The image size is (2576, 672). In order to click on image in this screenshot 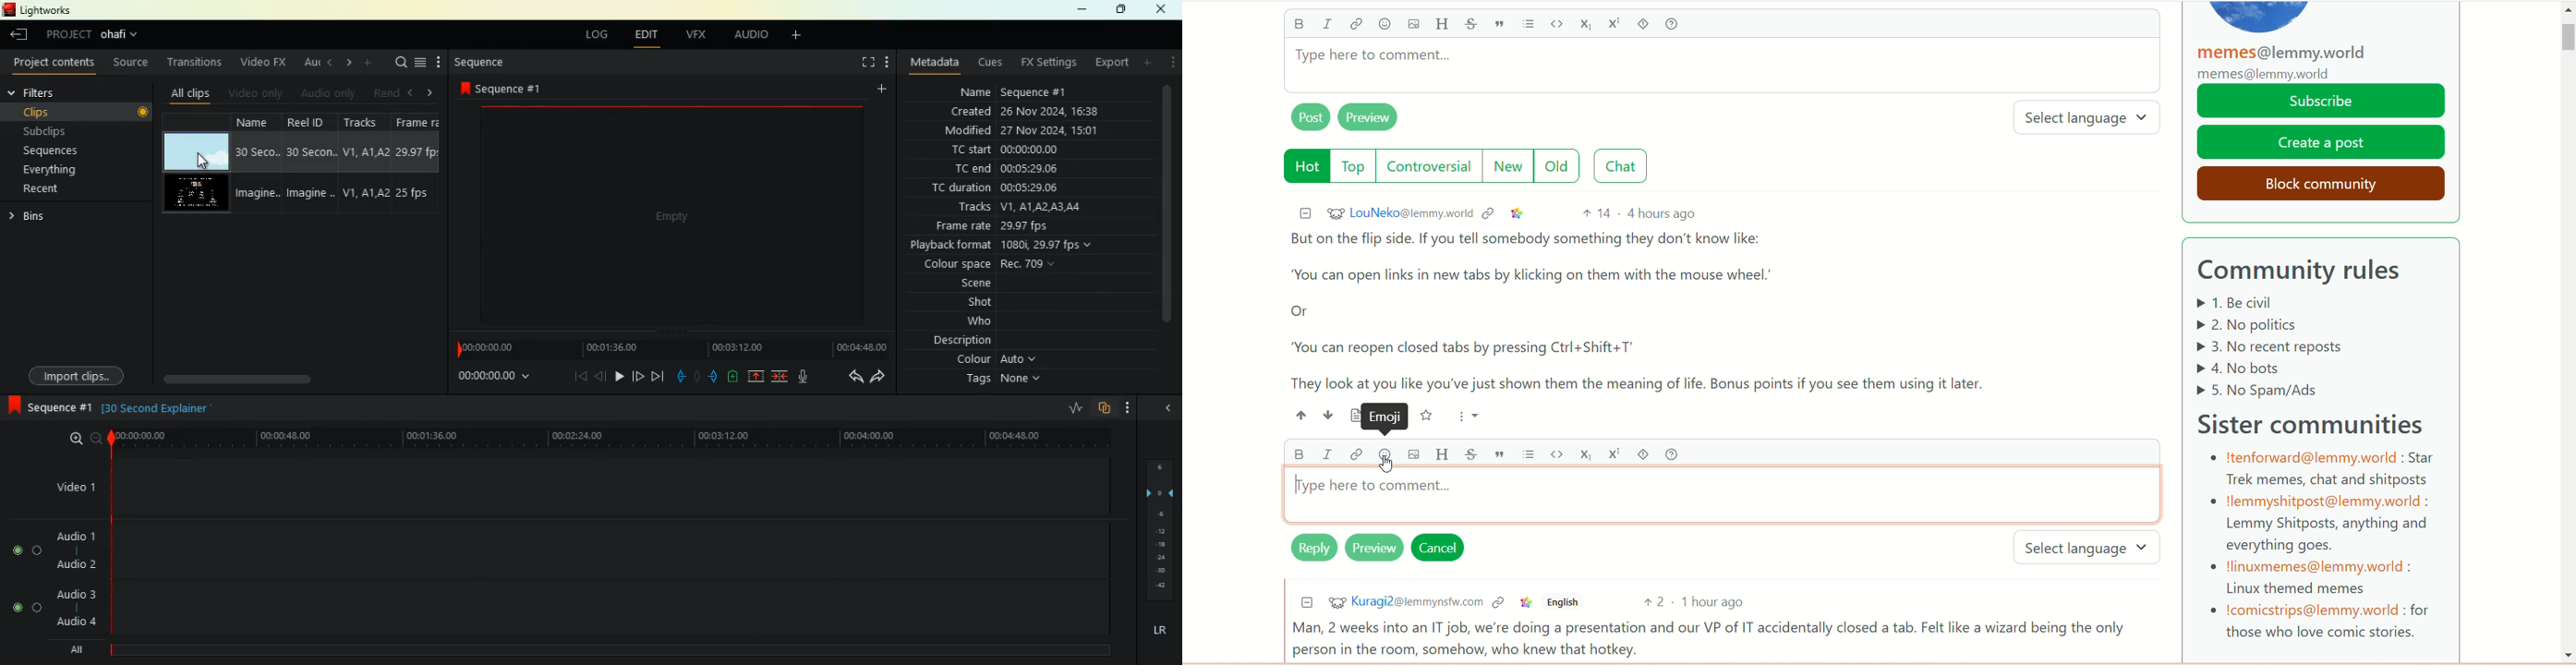, I will do `click(1412, 26)`.